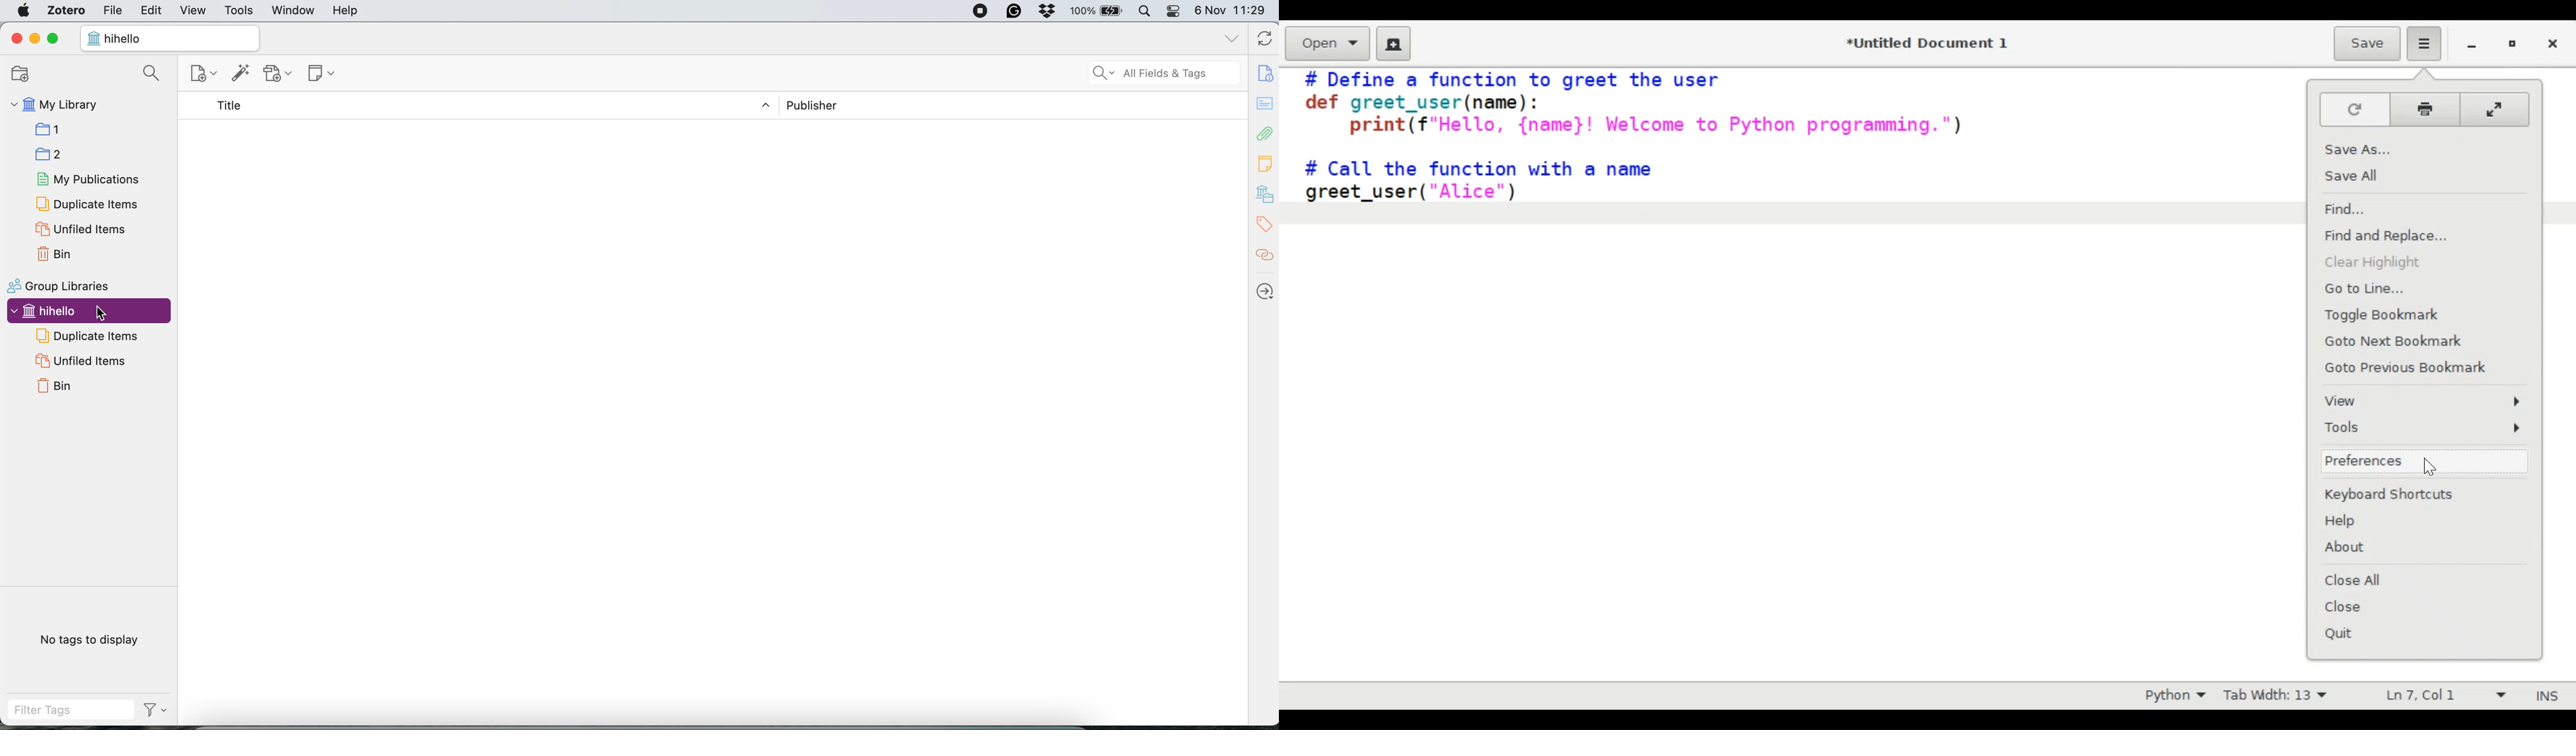 This screenshot has width=2576, height=756. I want to click on GoTo Previous Bookmark, so click(2415, 368).